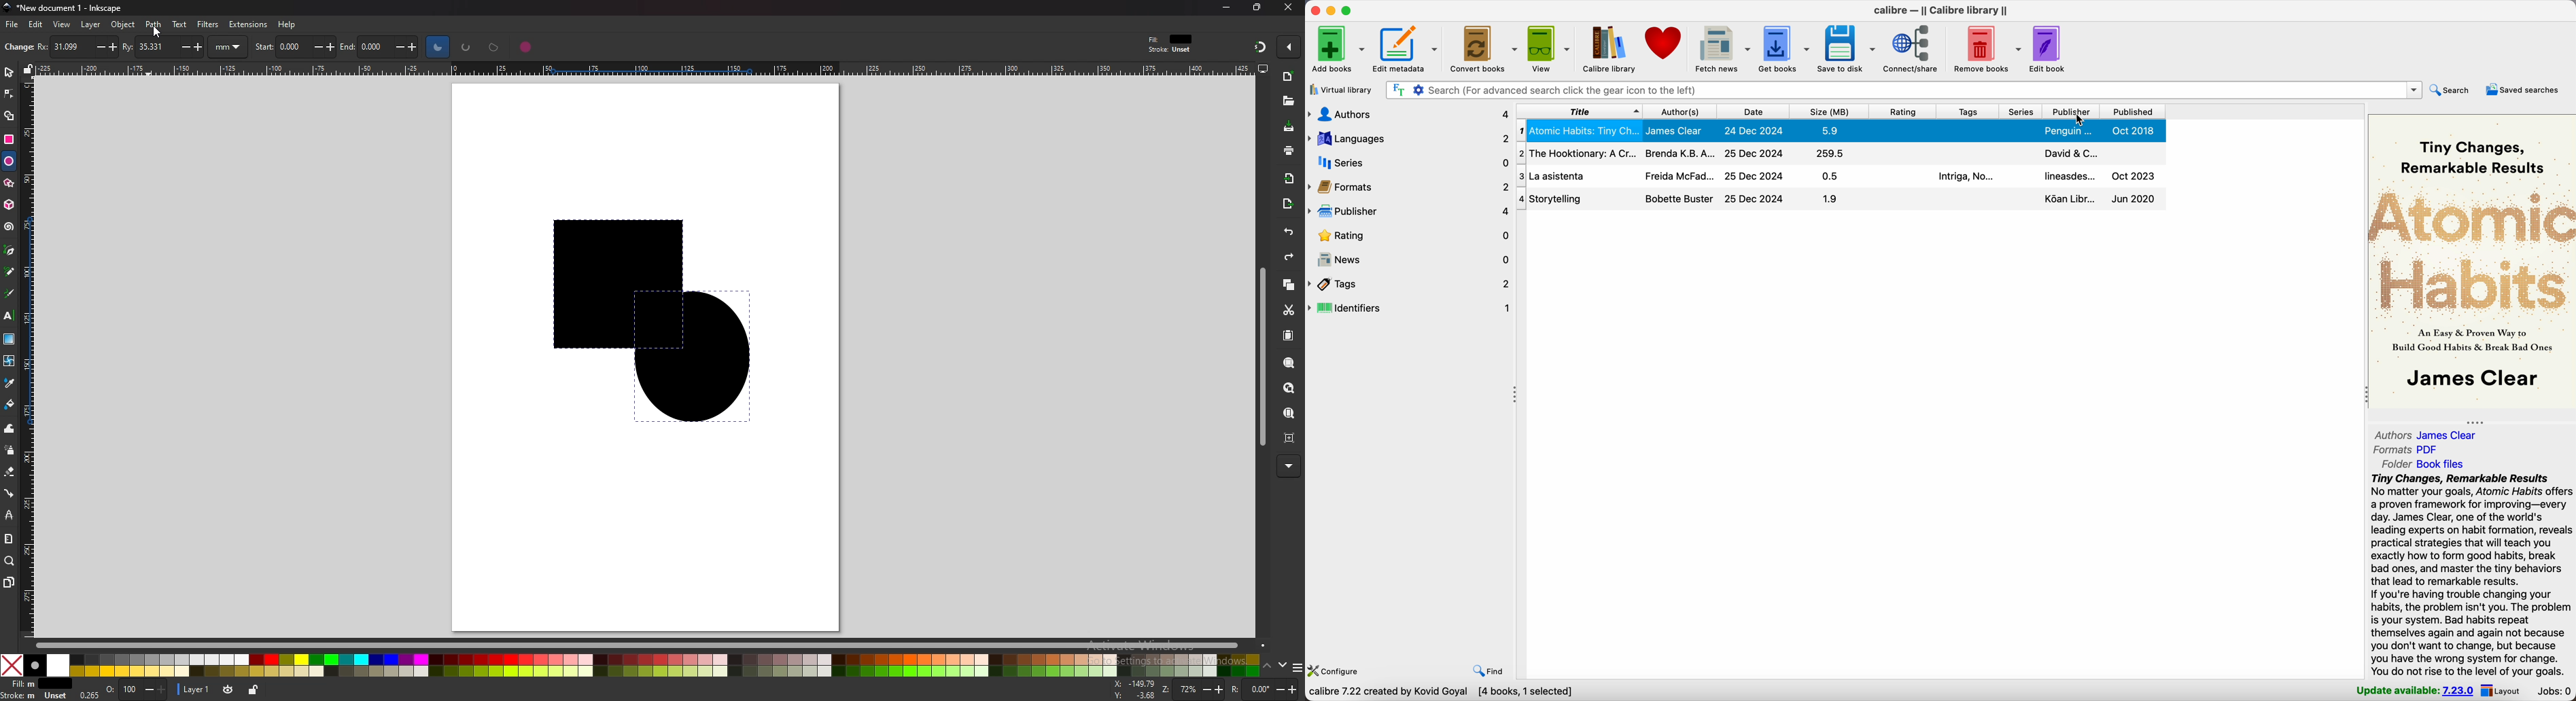 This screenshot has height=728, width=2576. I want to click on edit metadata, so click(1408, 49).